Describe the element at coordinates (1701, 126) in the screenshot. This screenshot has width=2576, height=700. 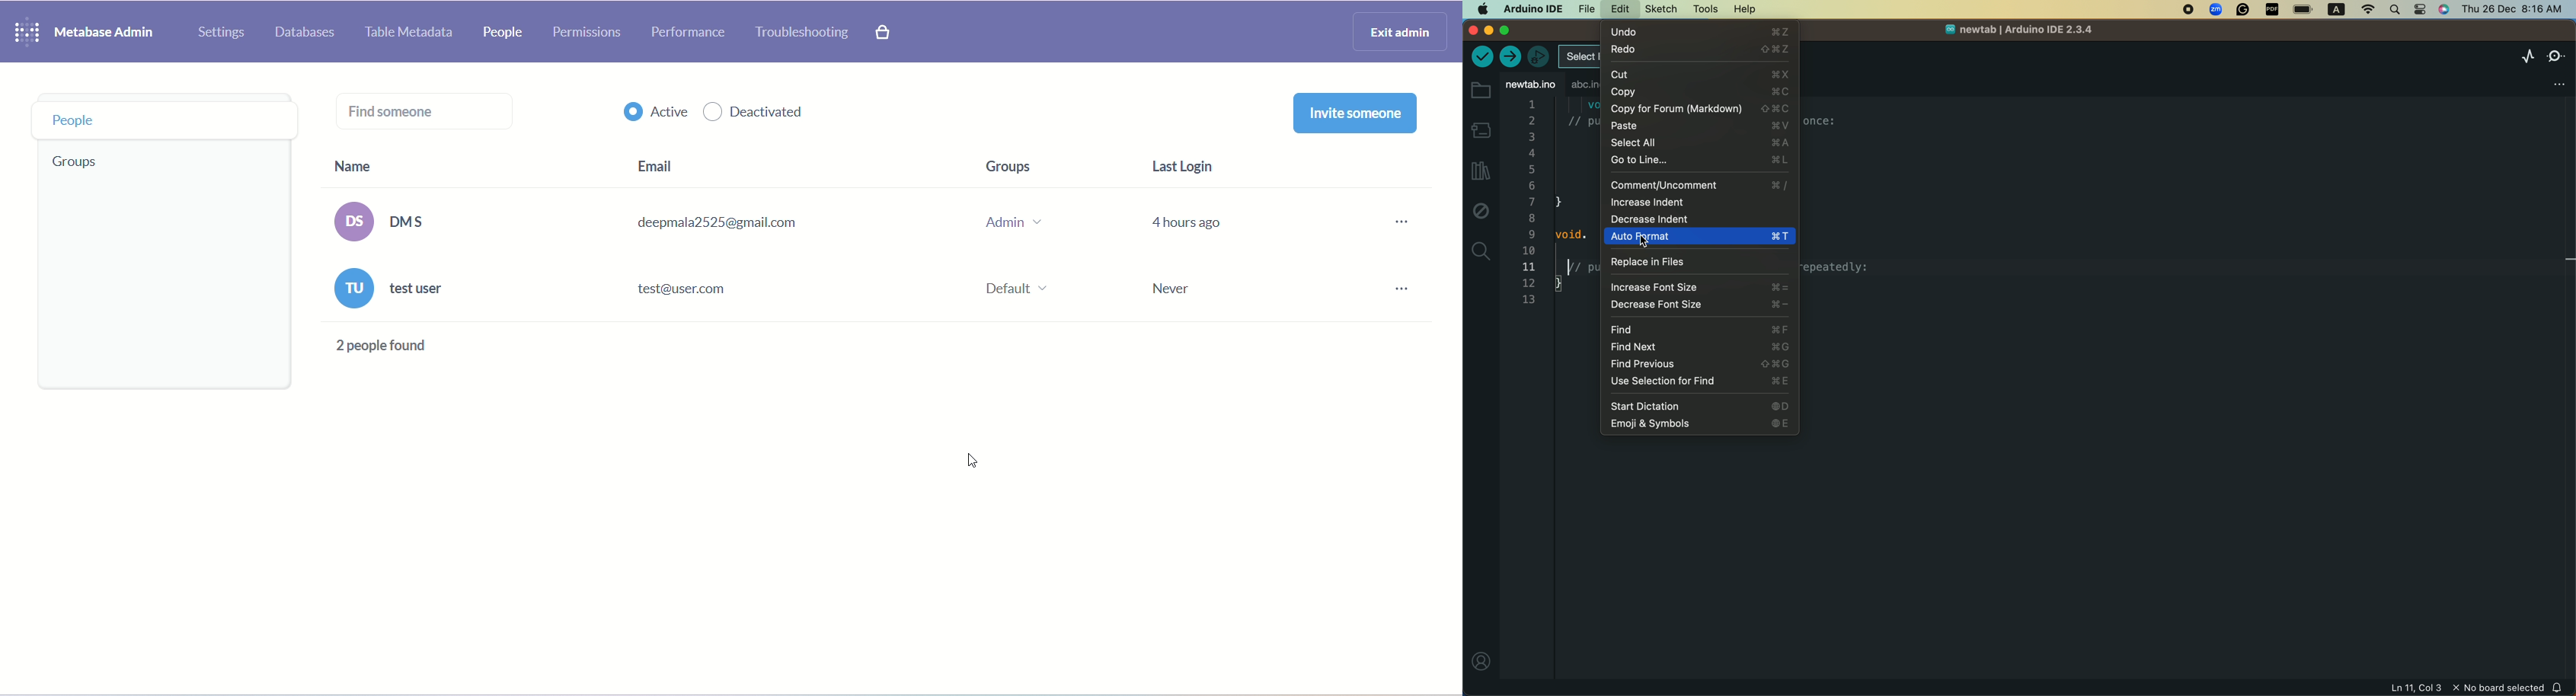
I see `paste` at that location.